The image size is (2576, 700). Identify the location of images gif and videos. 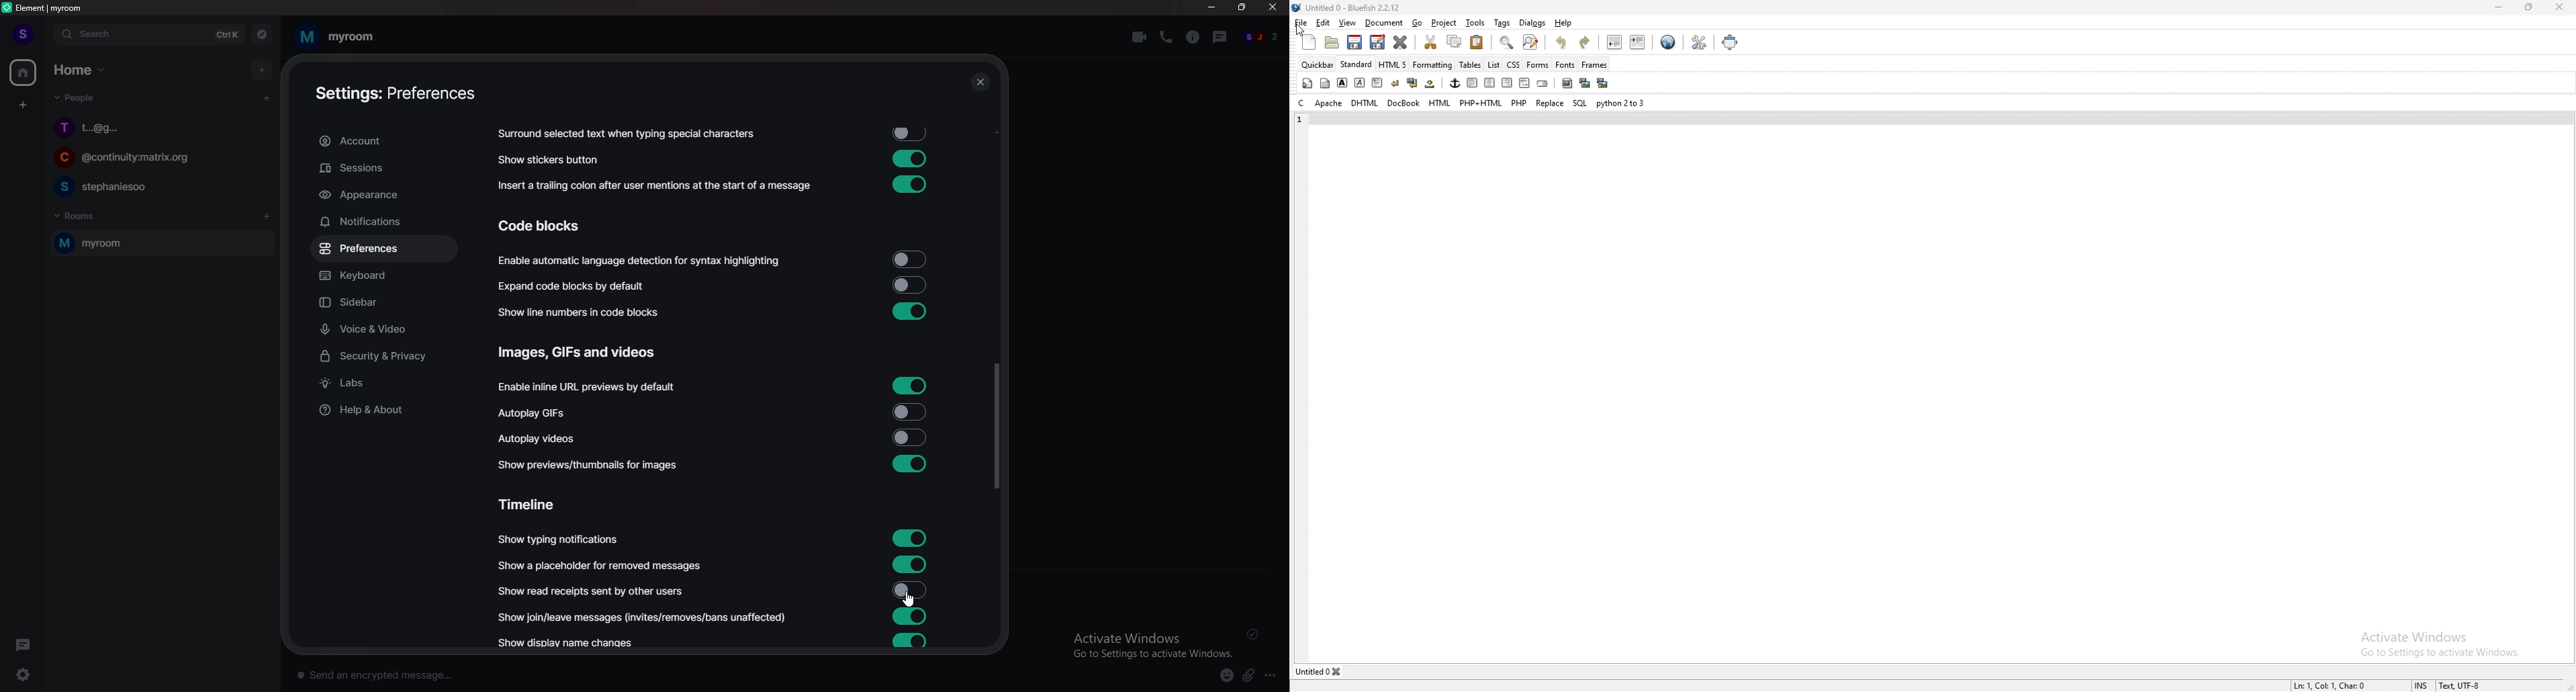
(580, 353).